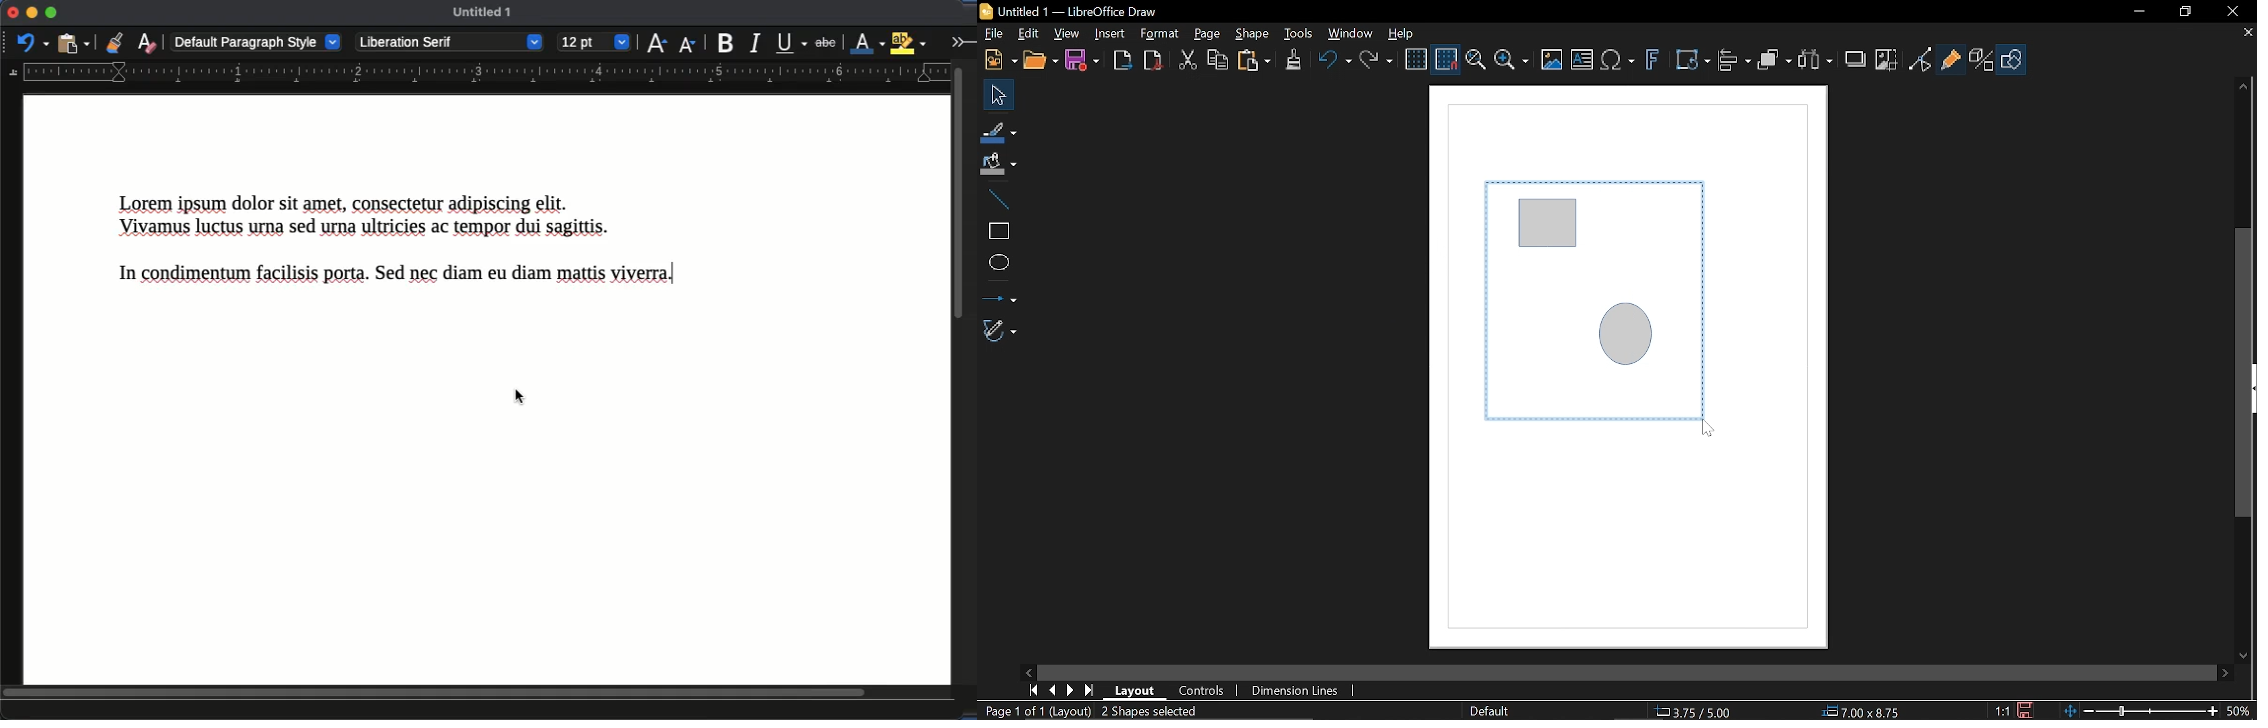  I want to click on Zoom, so click(1514, 62).